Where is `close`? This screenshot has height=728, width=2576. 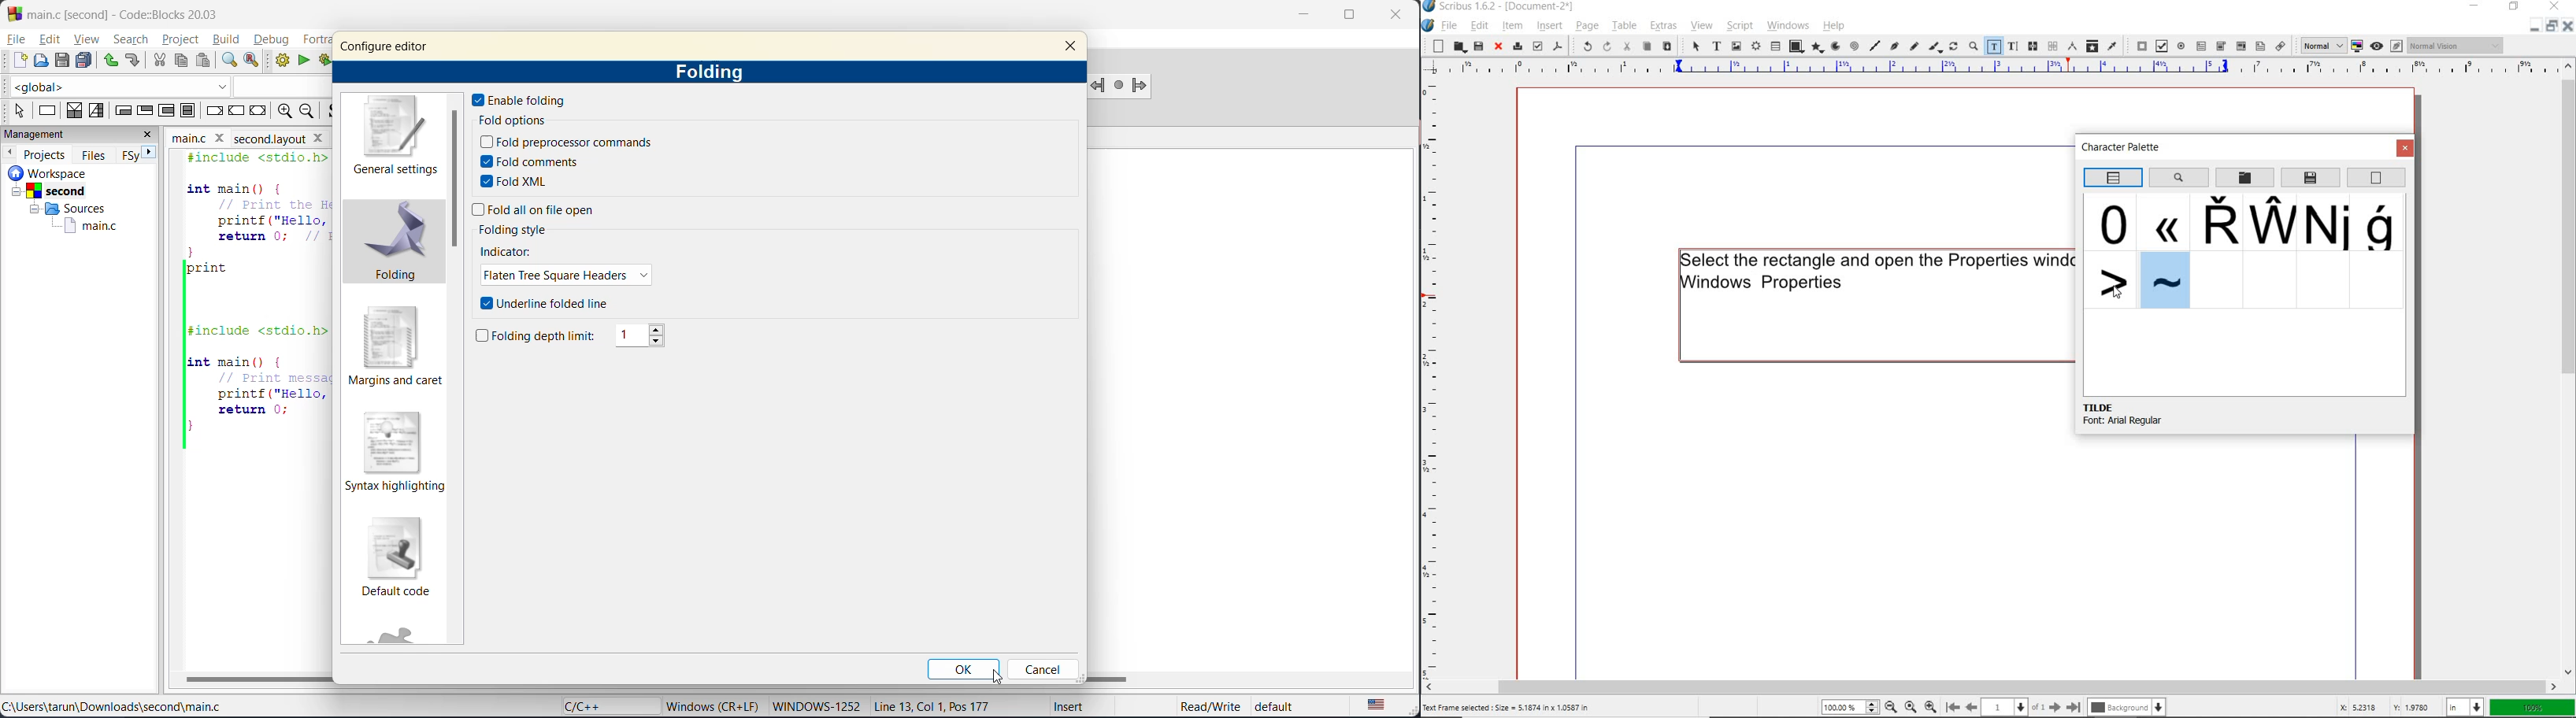 close is located at coordinates (2554, 8).